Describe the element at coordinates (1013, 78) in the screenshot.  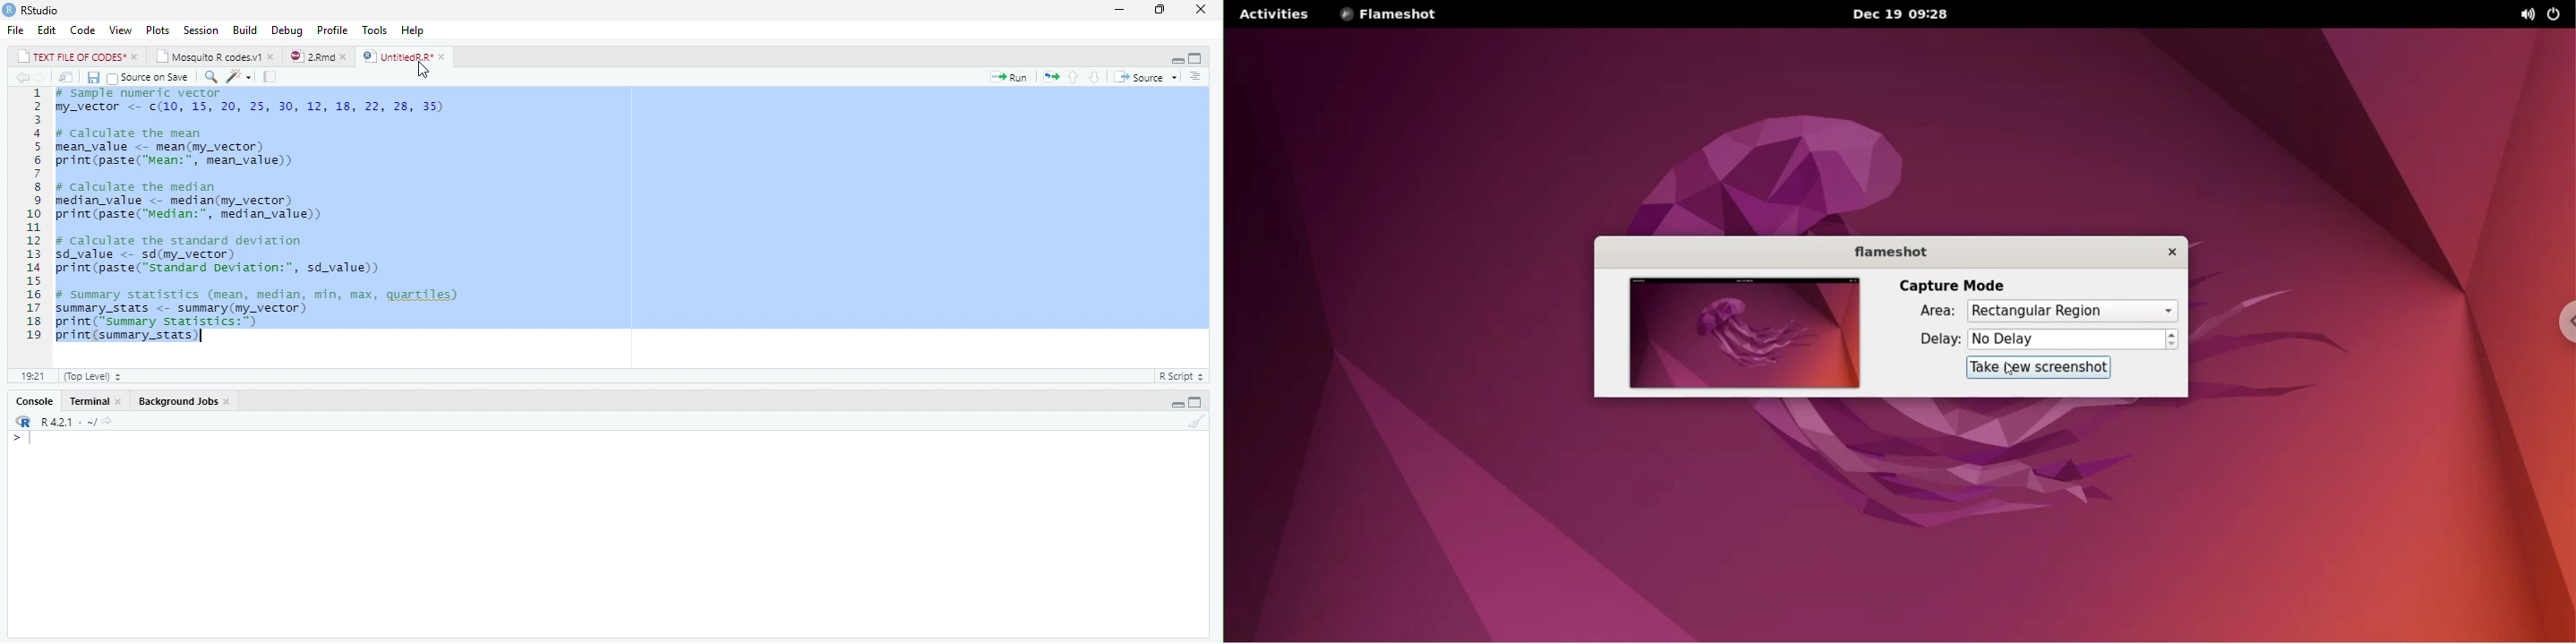
I see `run current file` at that location.